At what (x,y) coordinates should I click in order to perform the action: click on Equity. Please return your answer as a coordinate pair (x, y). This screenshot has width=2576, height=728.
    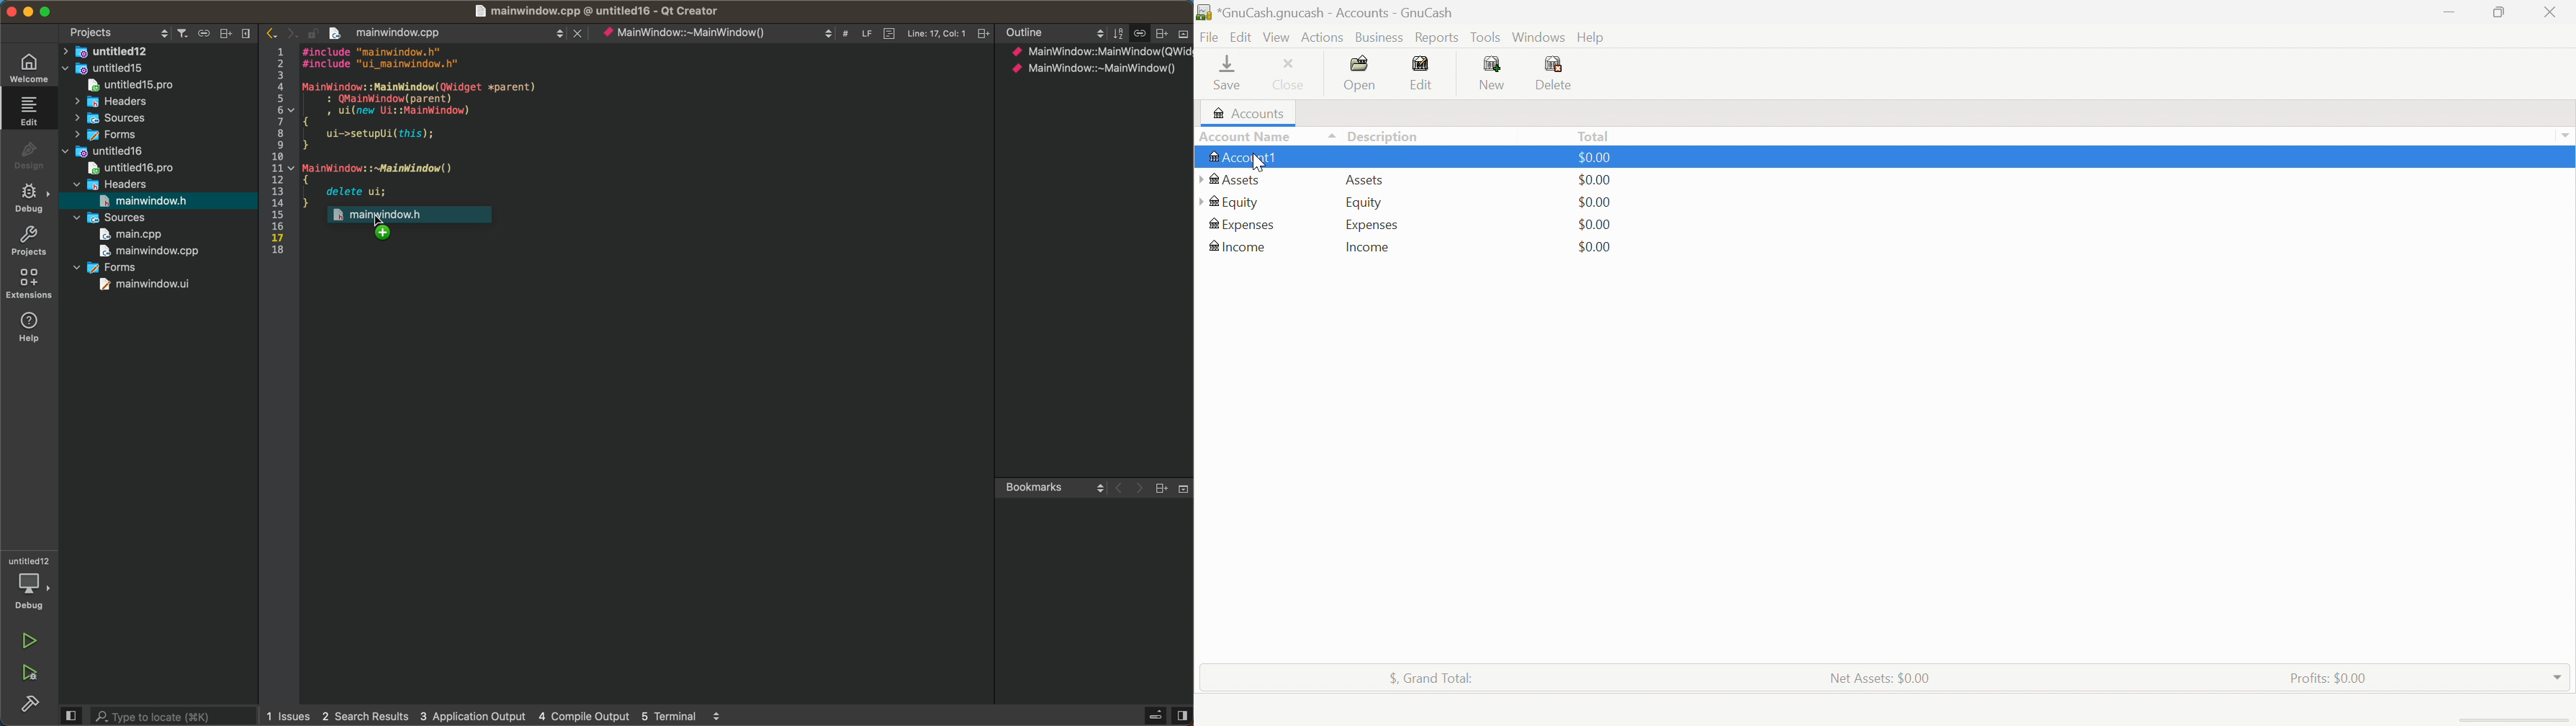
    Looking at the image, I should click on (1236, 203).